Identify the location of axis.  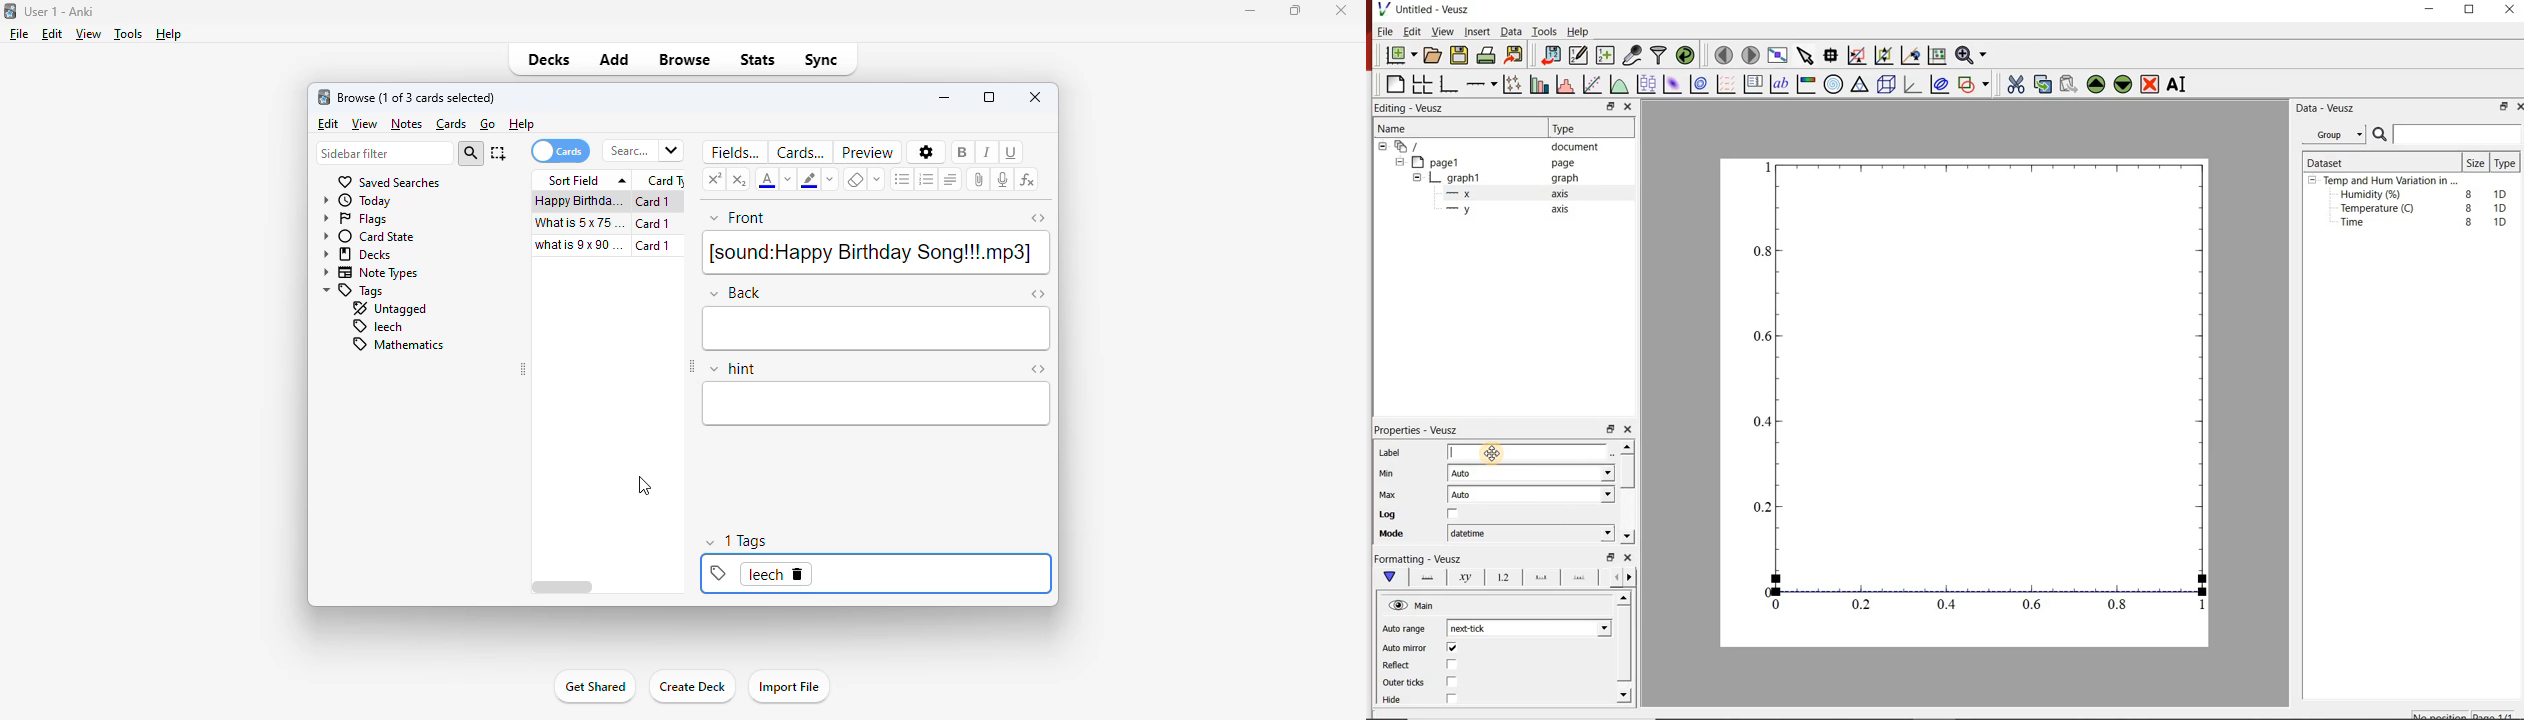
(1565, 195).